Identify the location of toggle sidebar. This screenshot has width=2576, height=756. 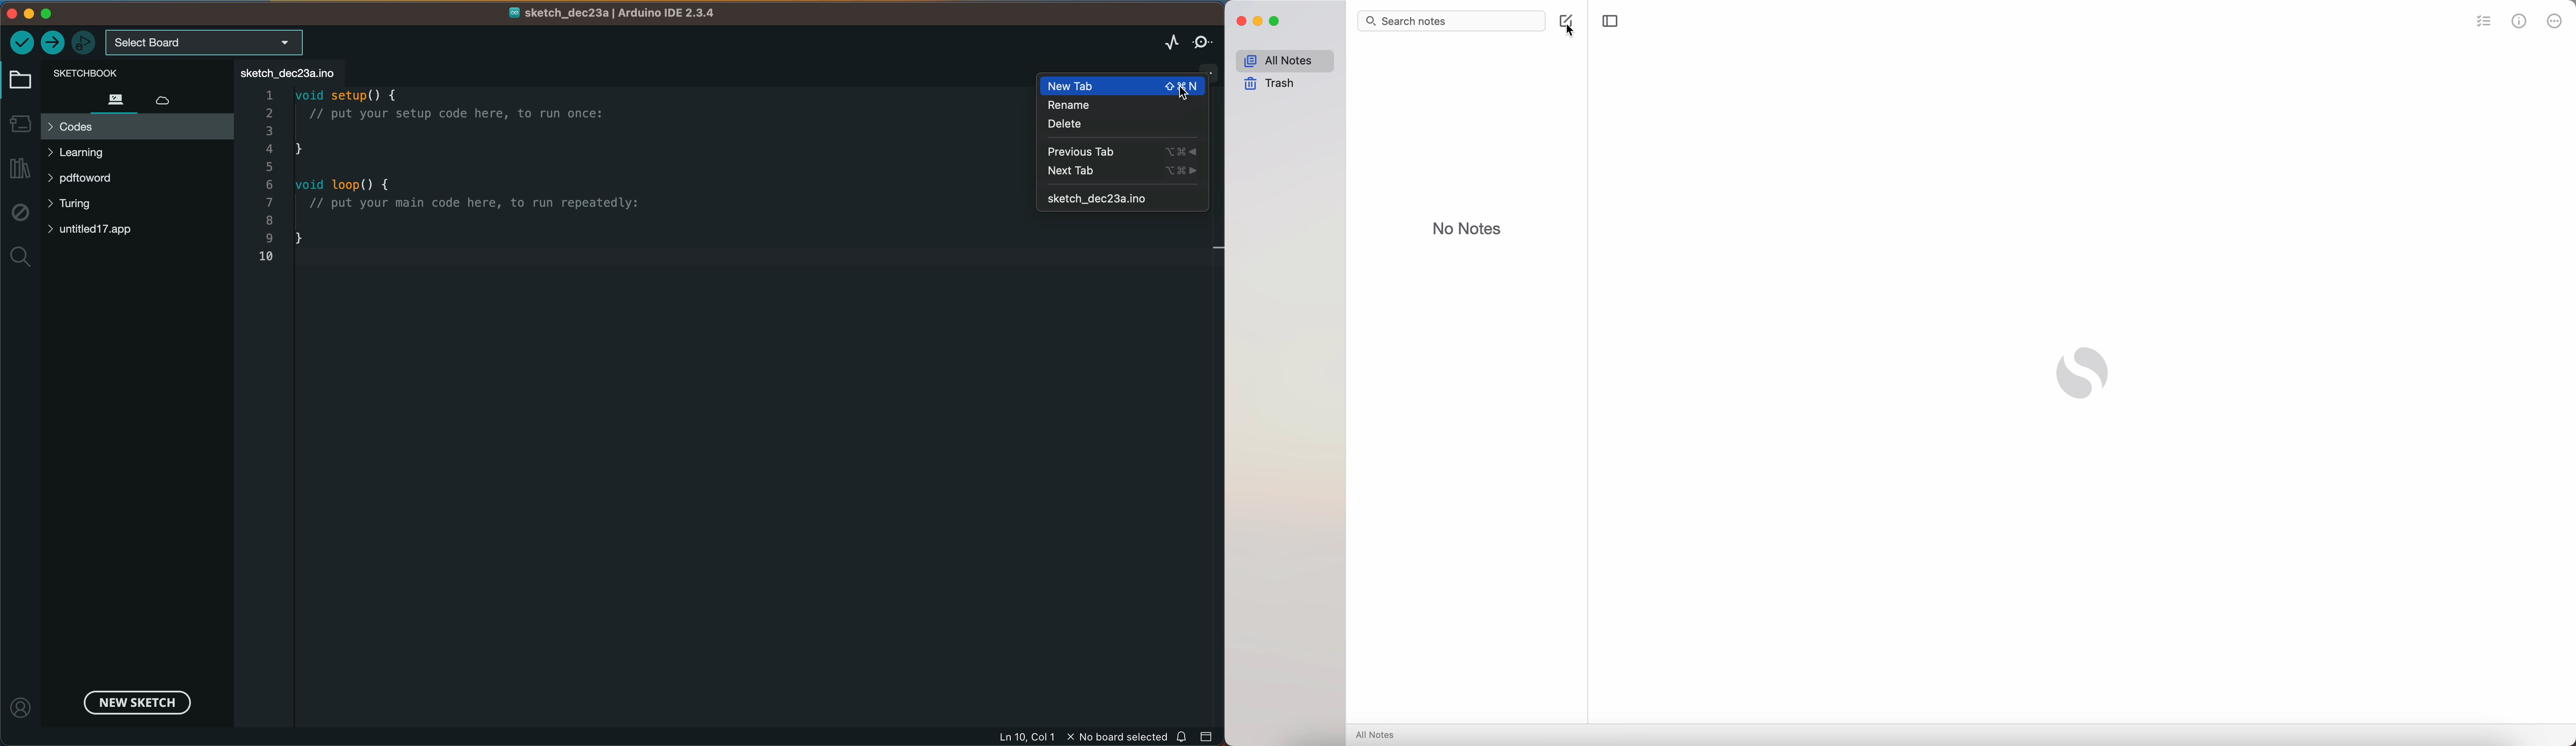
(1611, 20).